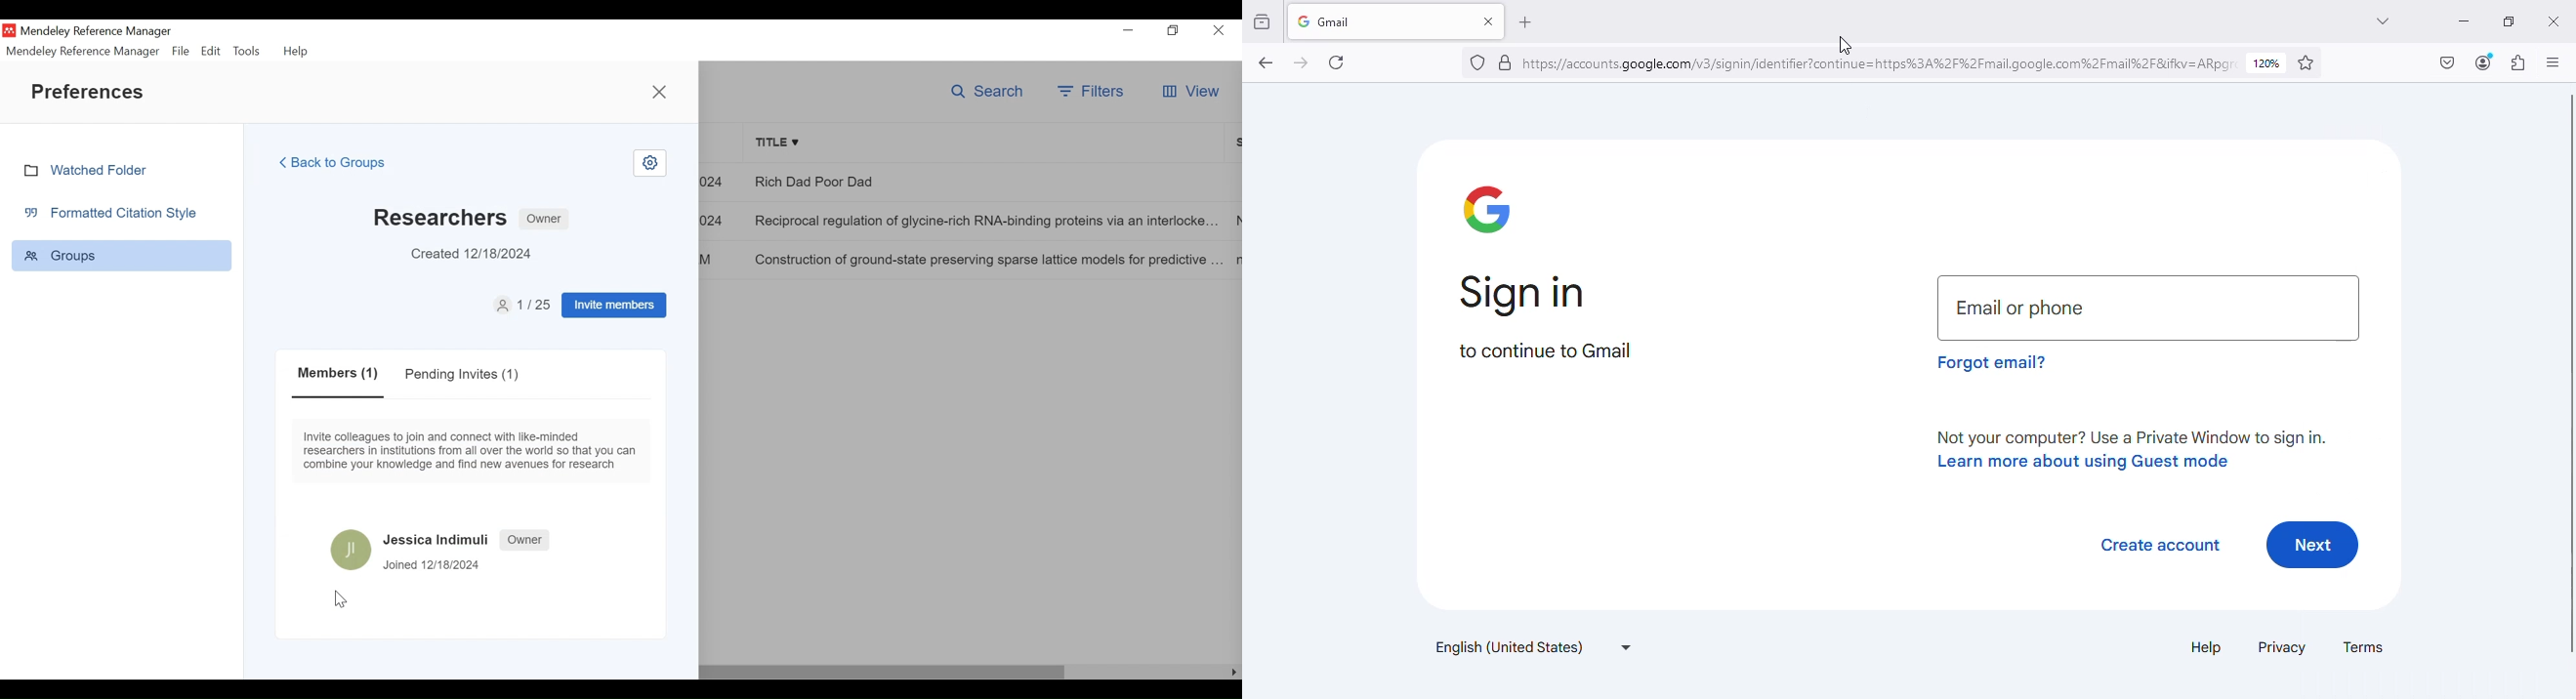 The height and width of the screenshot is (700, 2576). I want to click on Avatar, so click(352, 549).